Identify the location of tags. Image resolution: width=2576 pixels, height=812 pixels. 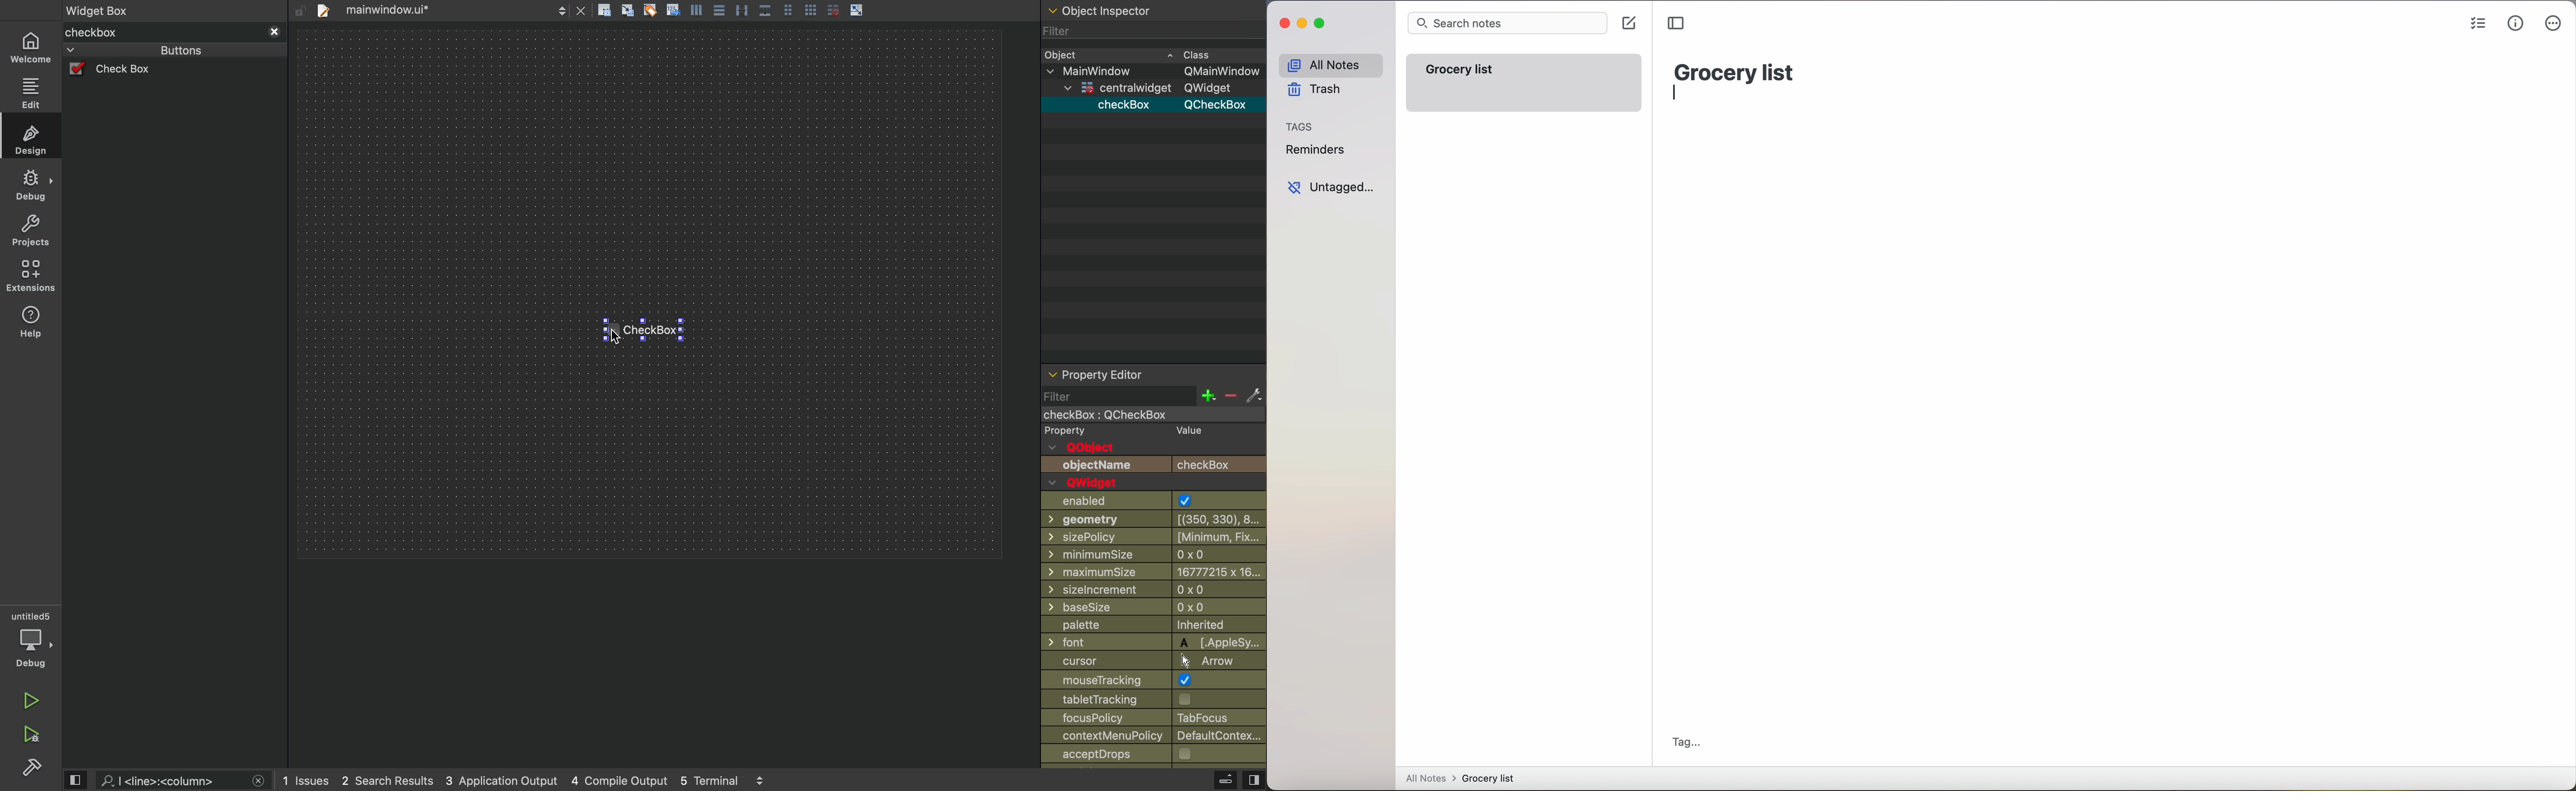
(1300, 128).